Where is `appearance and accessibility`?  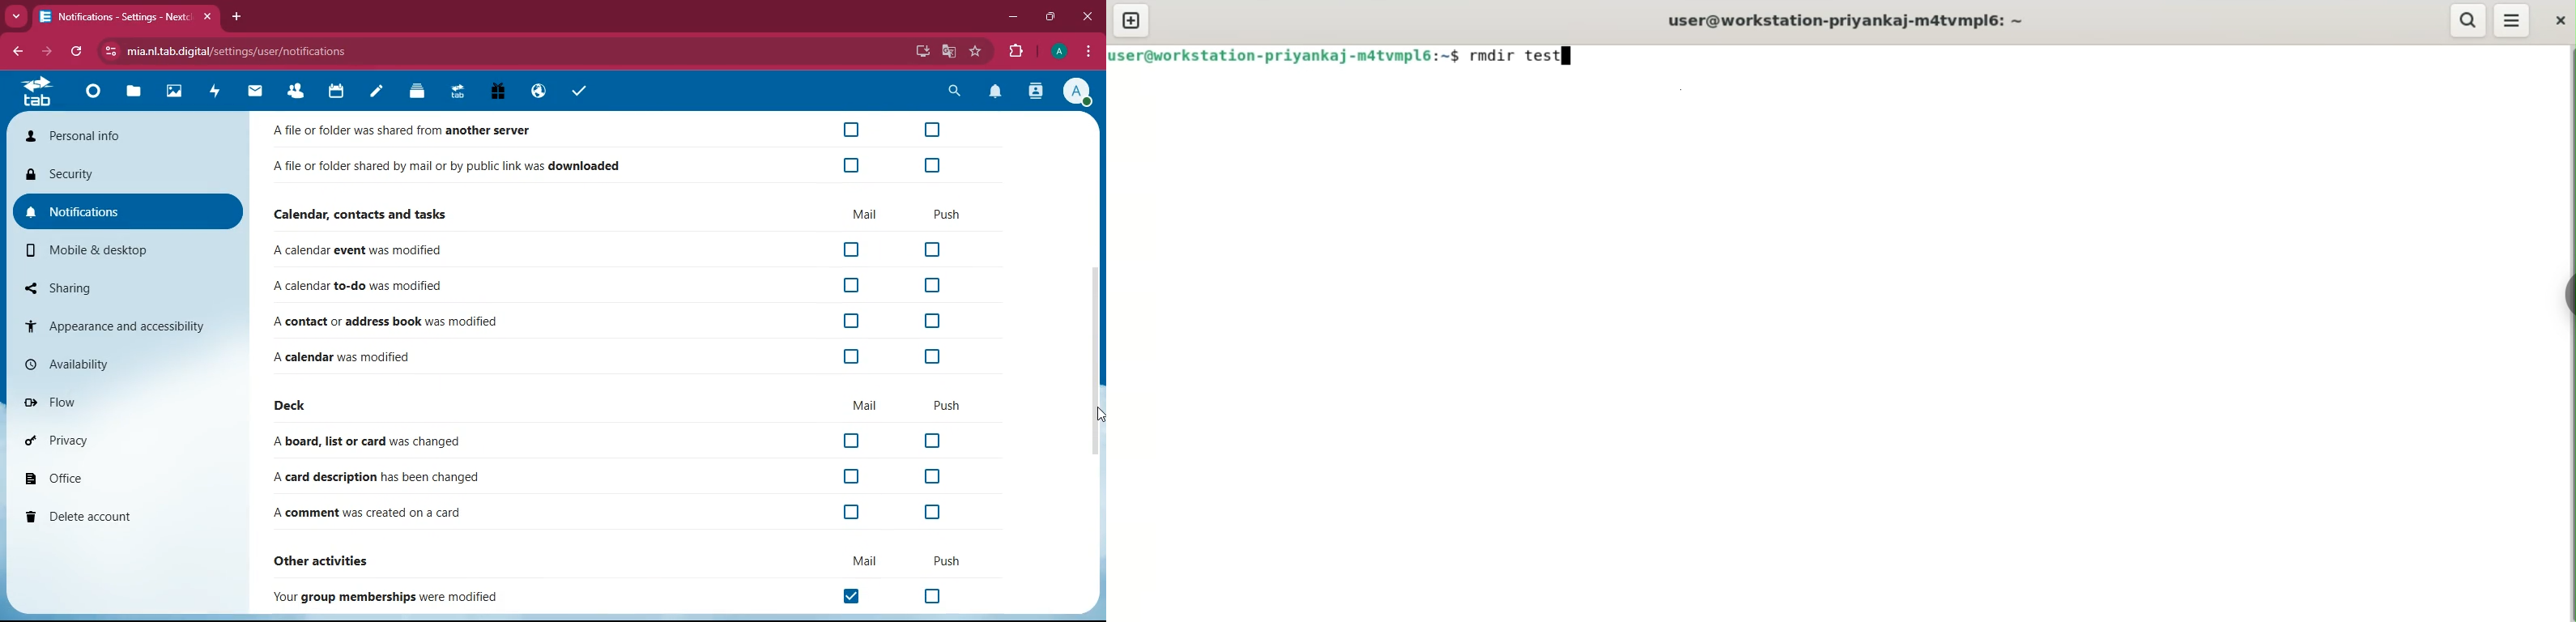
appearance and accessibility is located at coordinates (127, 325).